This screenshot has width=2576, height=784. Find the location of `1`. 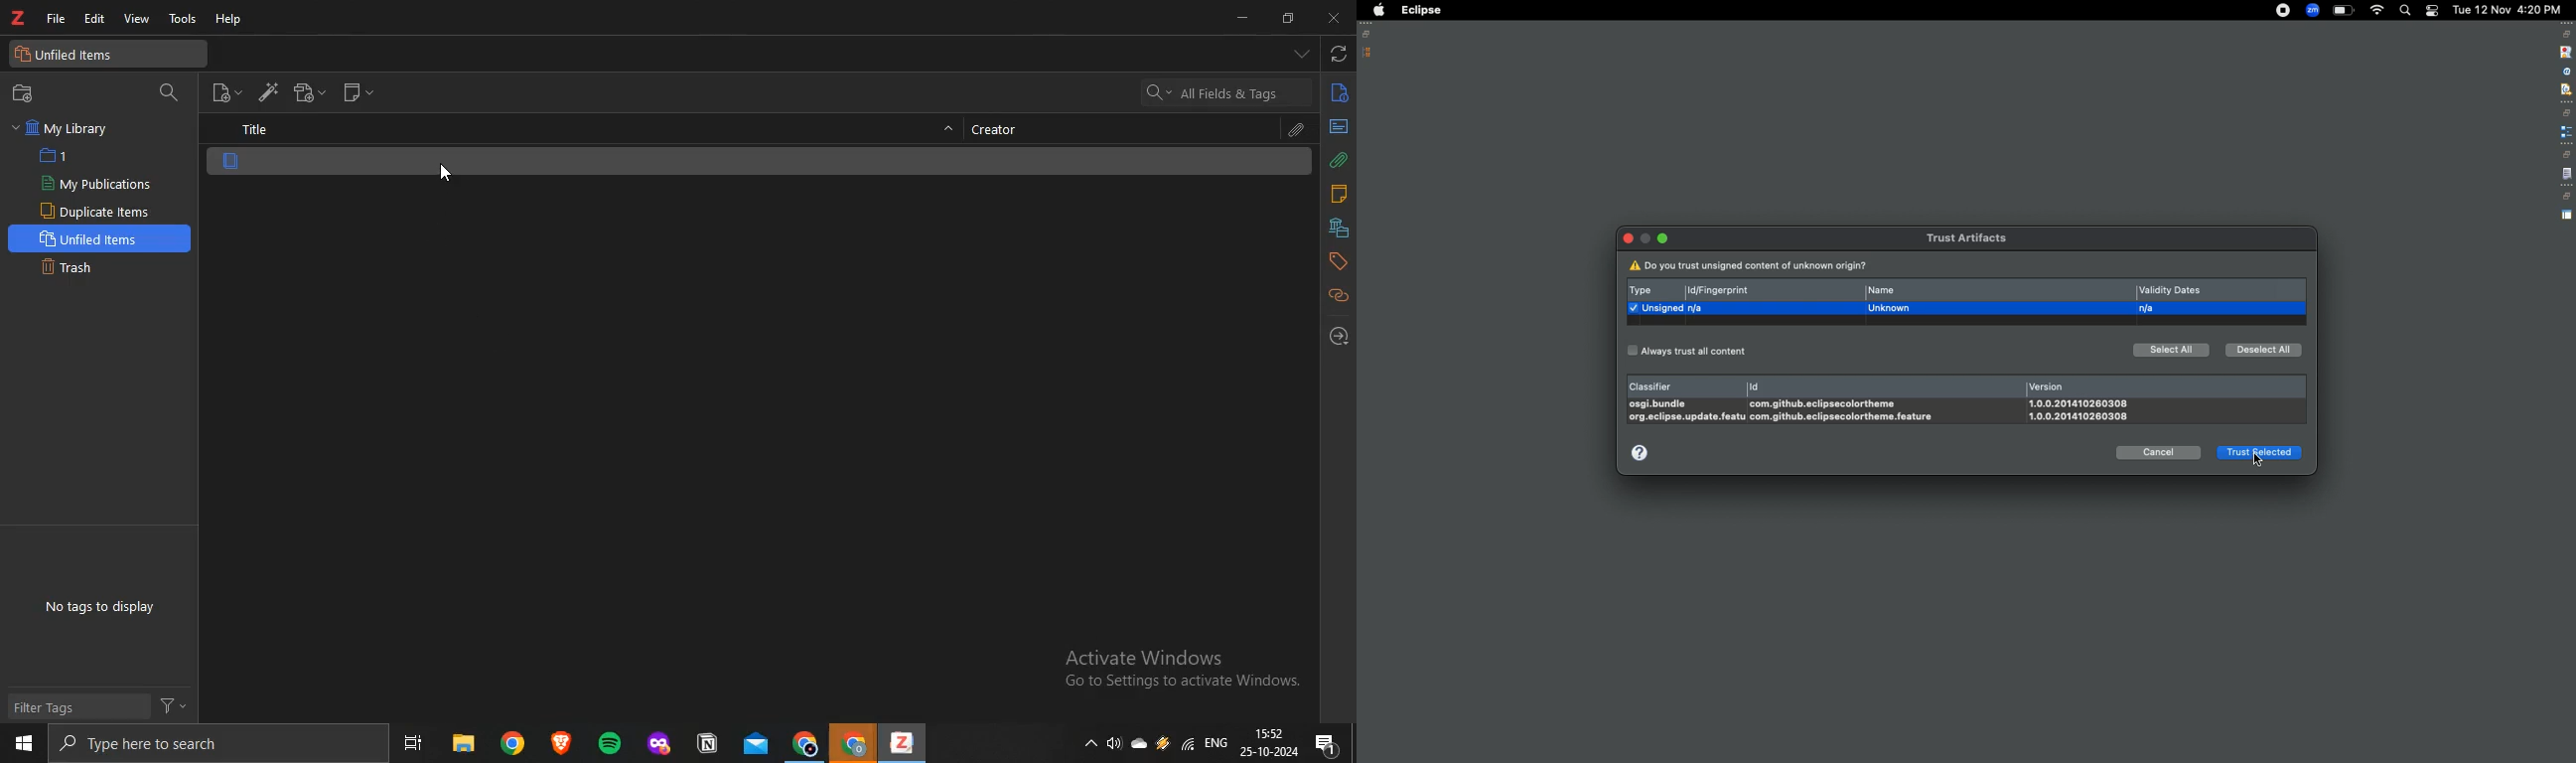

1 is located at coordinates (58, 156).